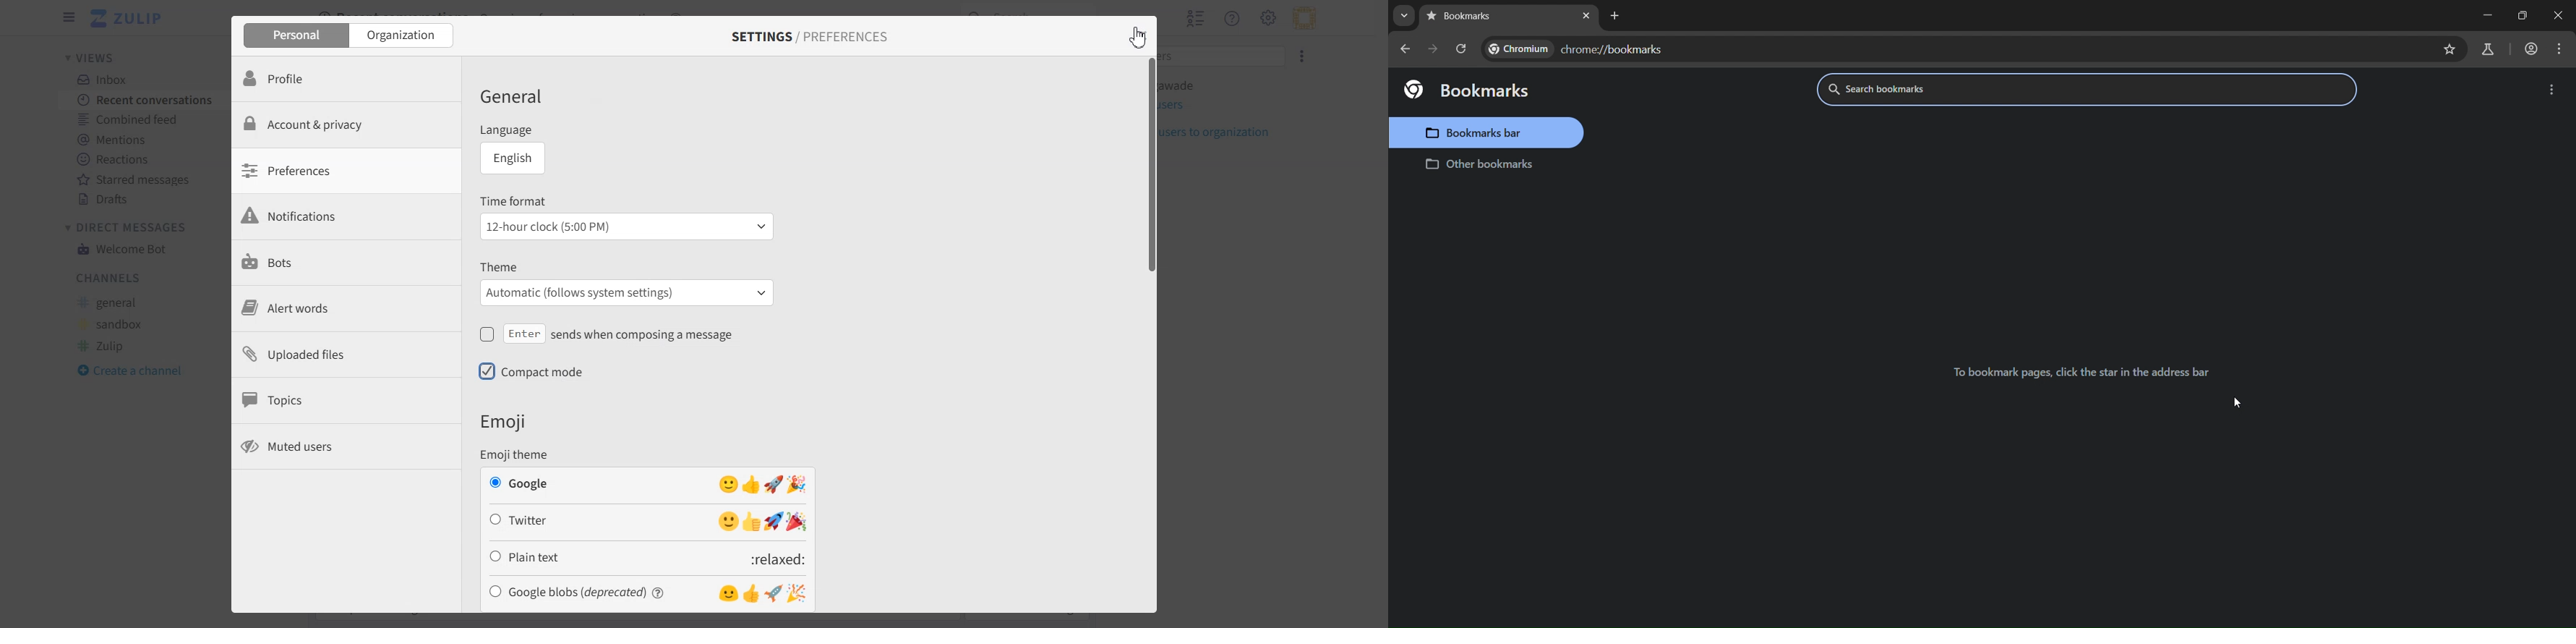  What do you see at coordinates (2084, 372) in the screenshot?
I see `To bookmark pages, click the star in the address bar` at bounding box center [2084, 372].